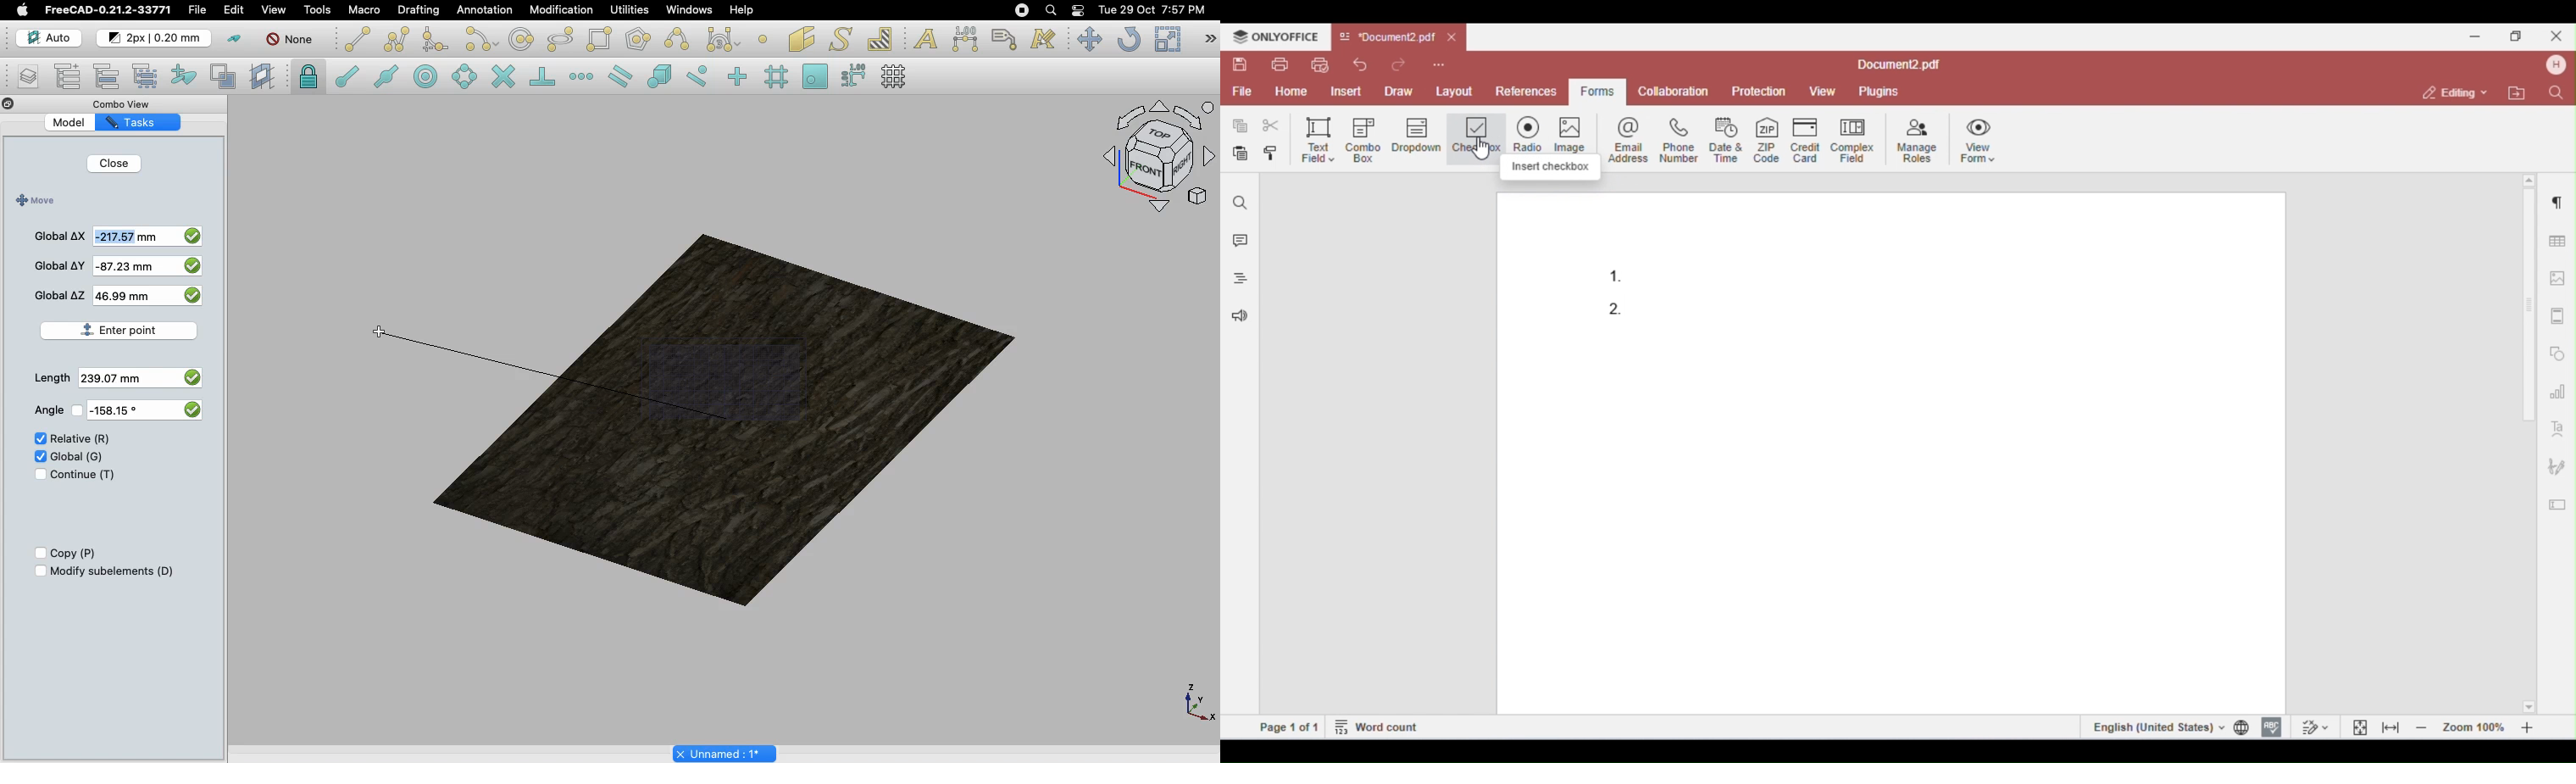 The width and height of the screenshot is (2576, 784). What do you see at coordinates (130, 103) in the screenshot?
I see `Combo view` at bounding box center [130, 103].